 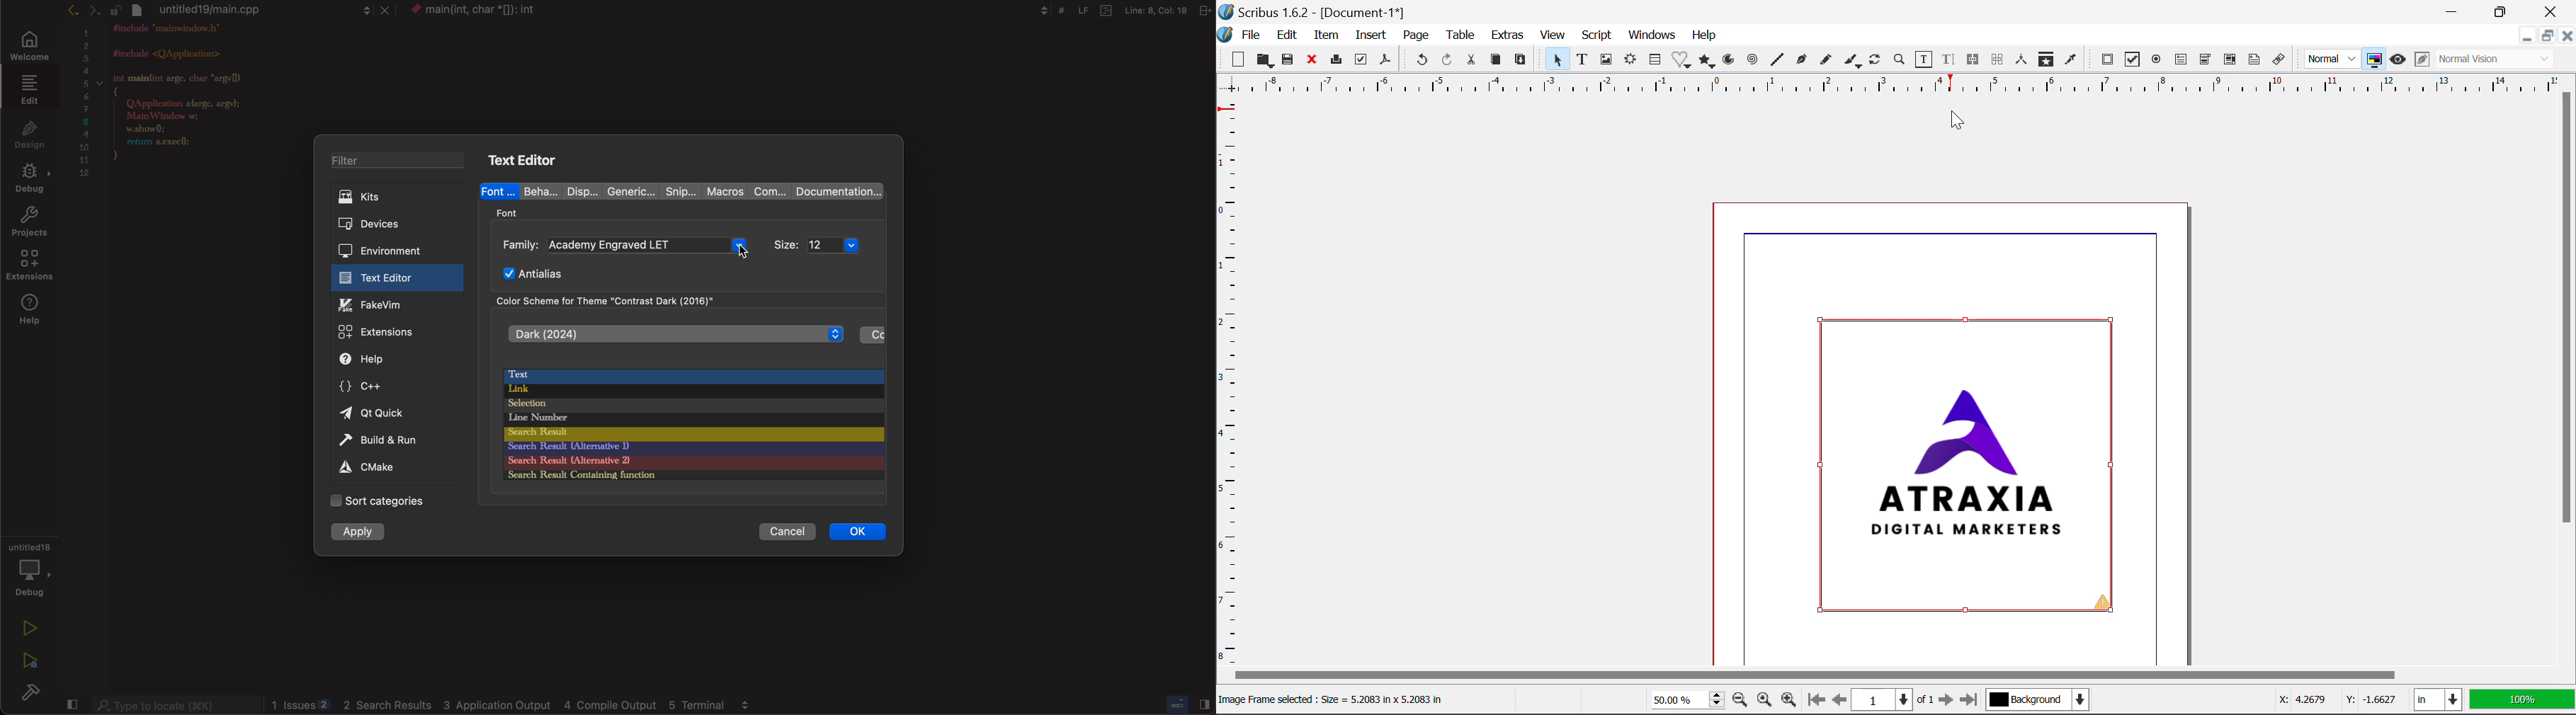 What do you see at coordinates (1800, 60) in the screenshot?
I see `Bezier Curve` at bounding box center [1800, 60].